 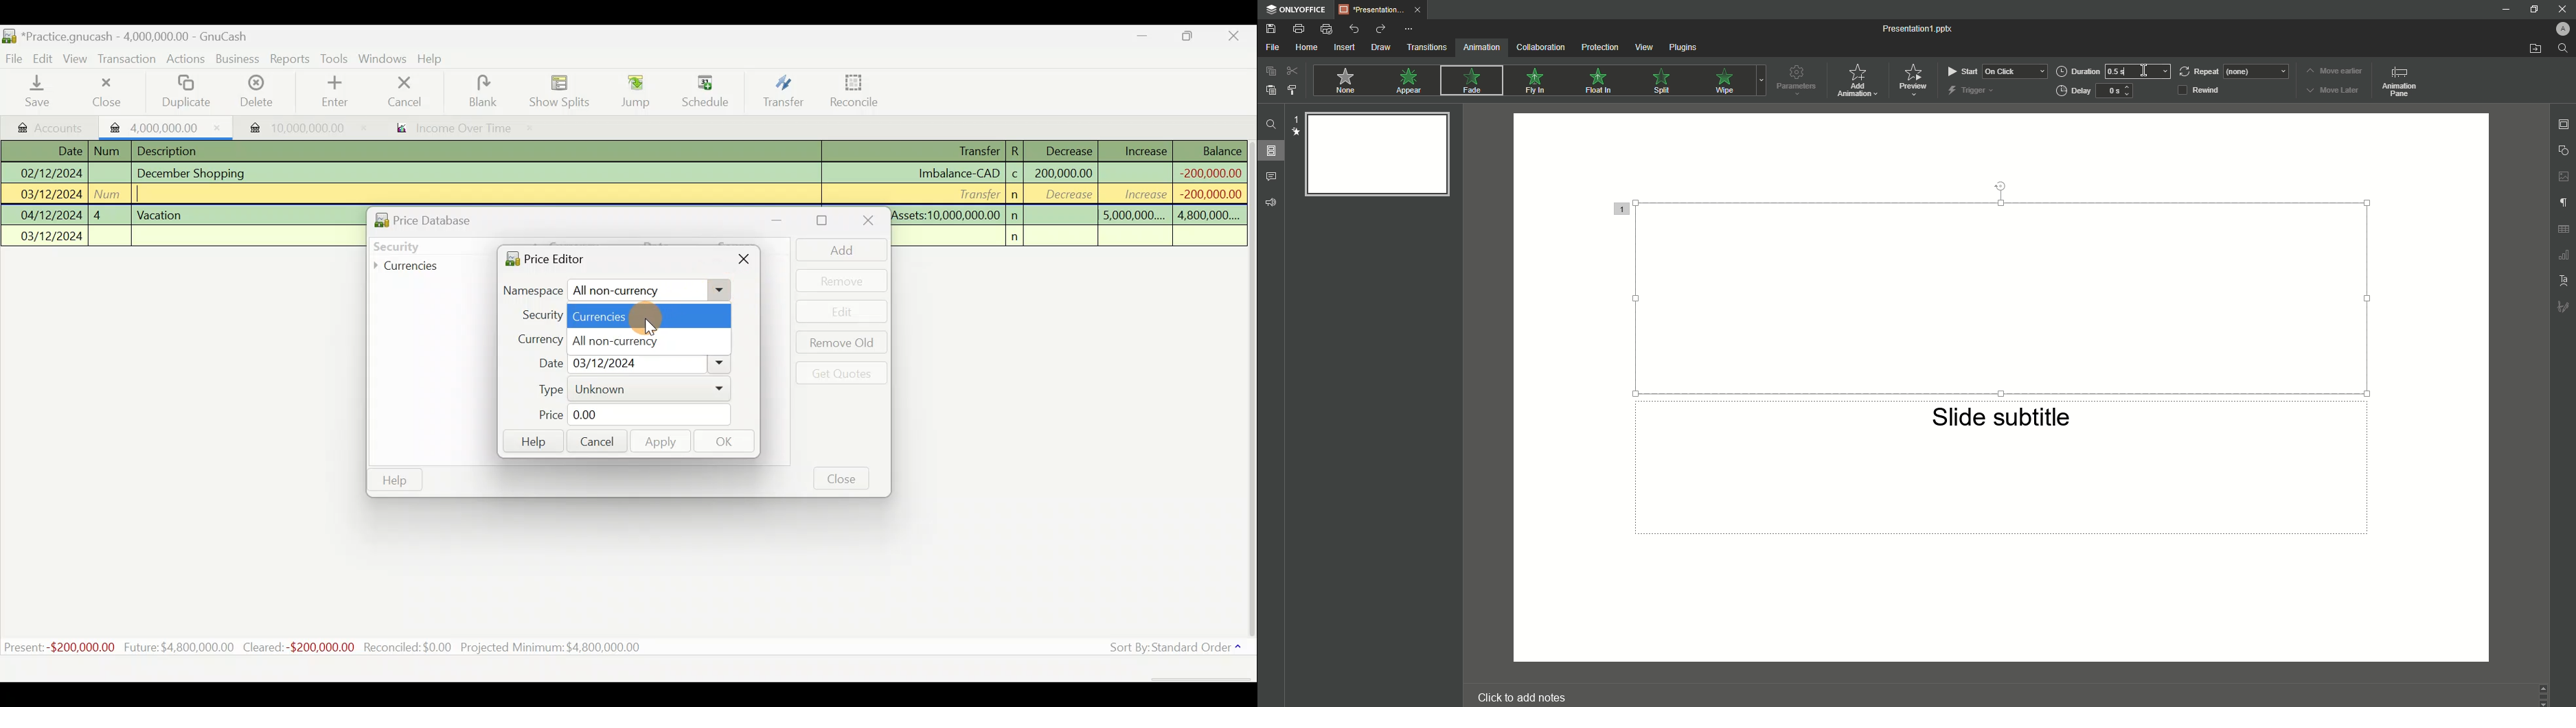 I want to click on Slide settings, so click(x=2563, y=124).